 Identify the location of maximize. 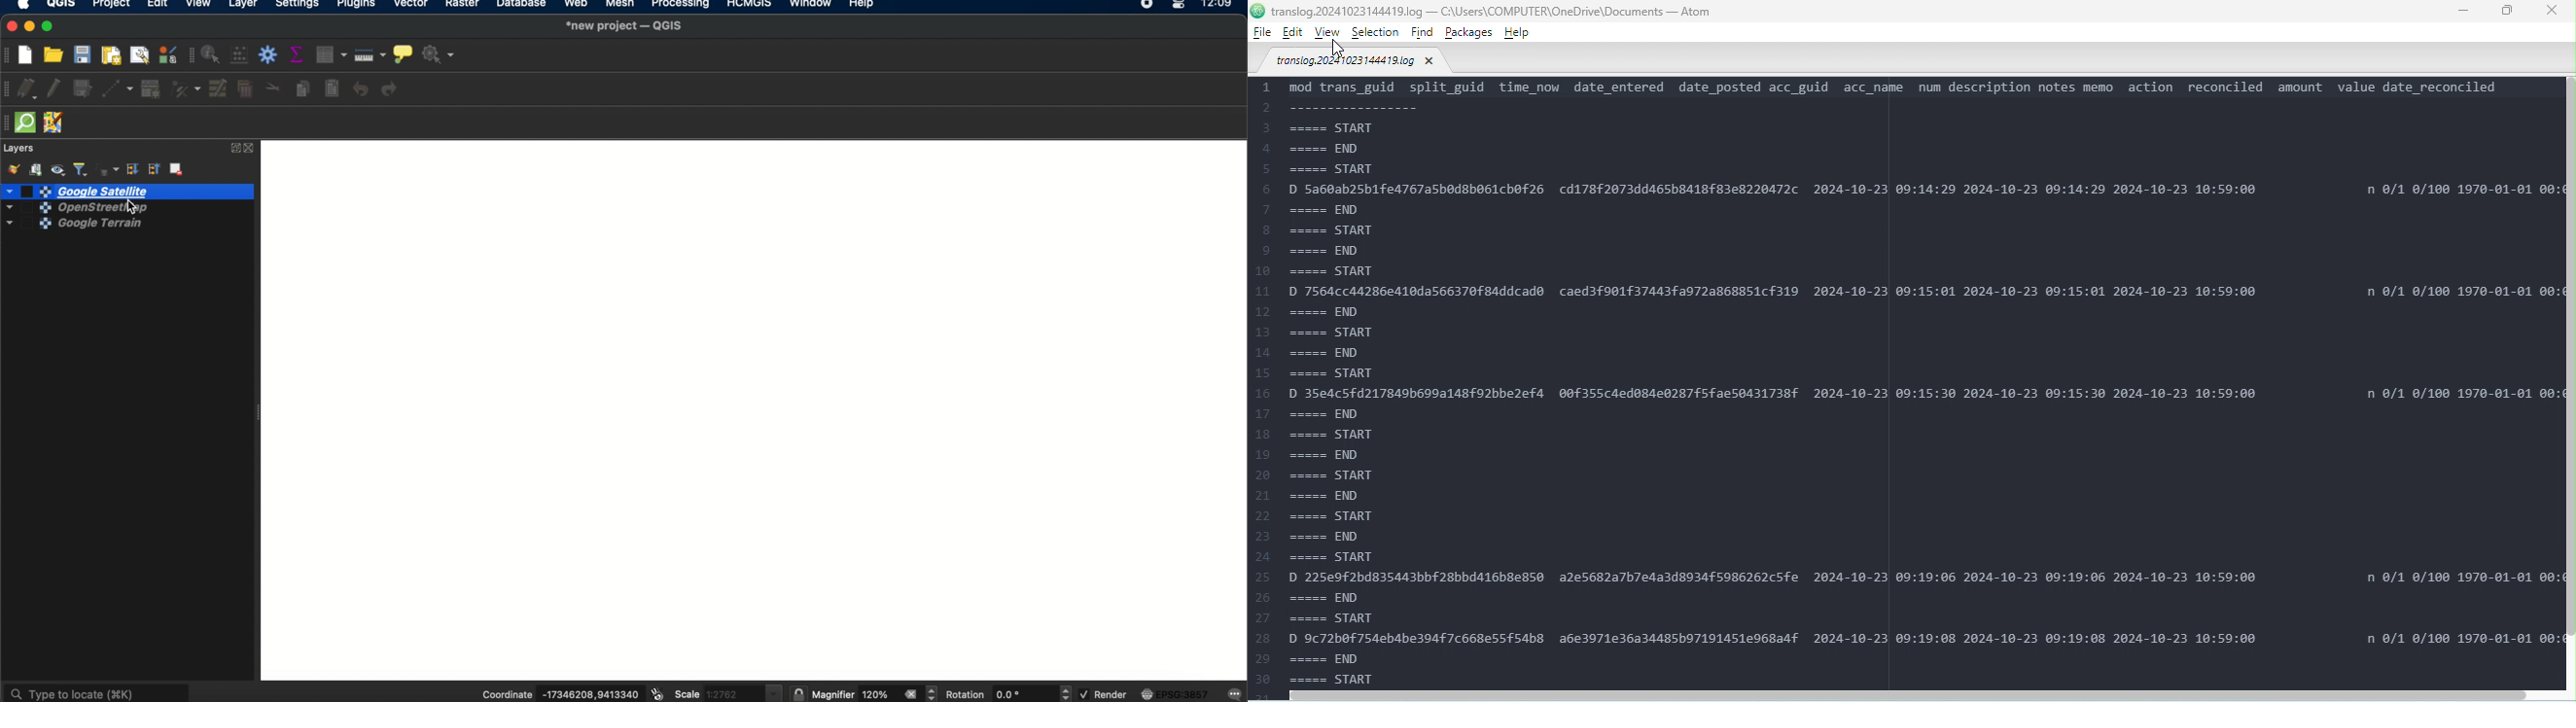
(50, 27).